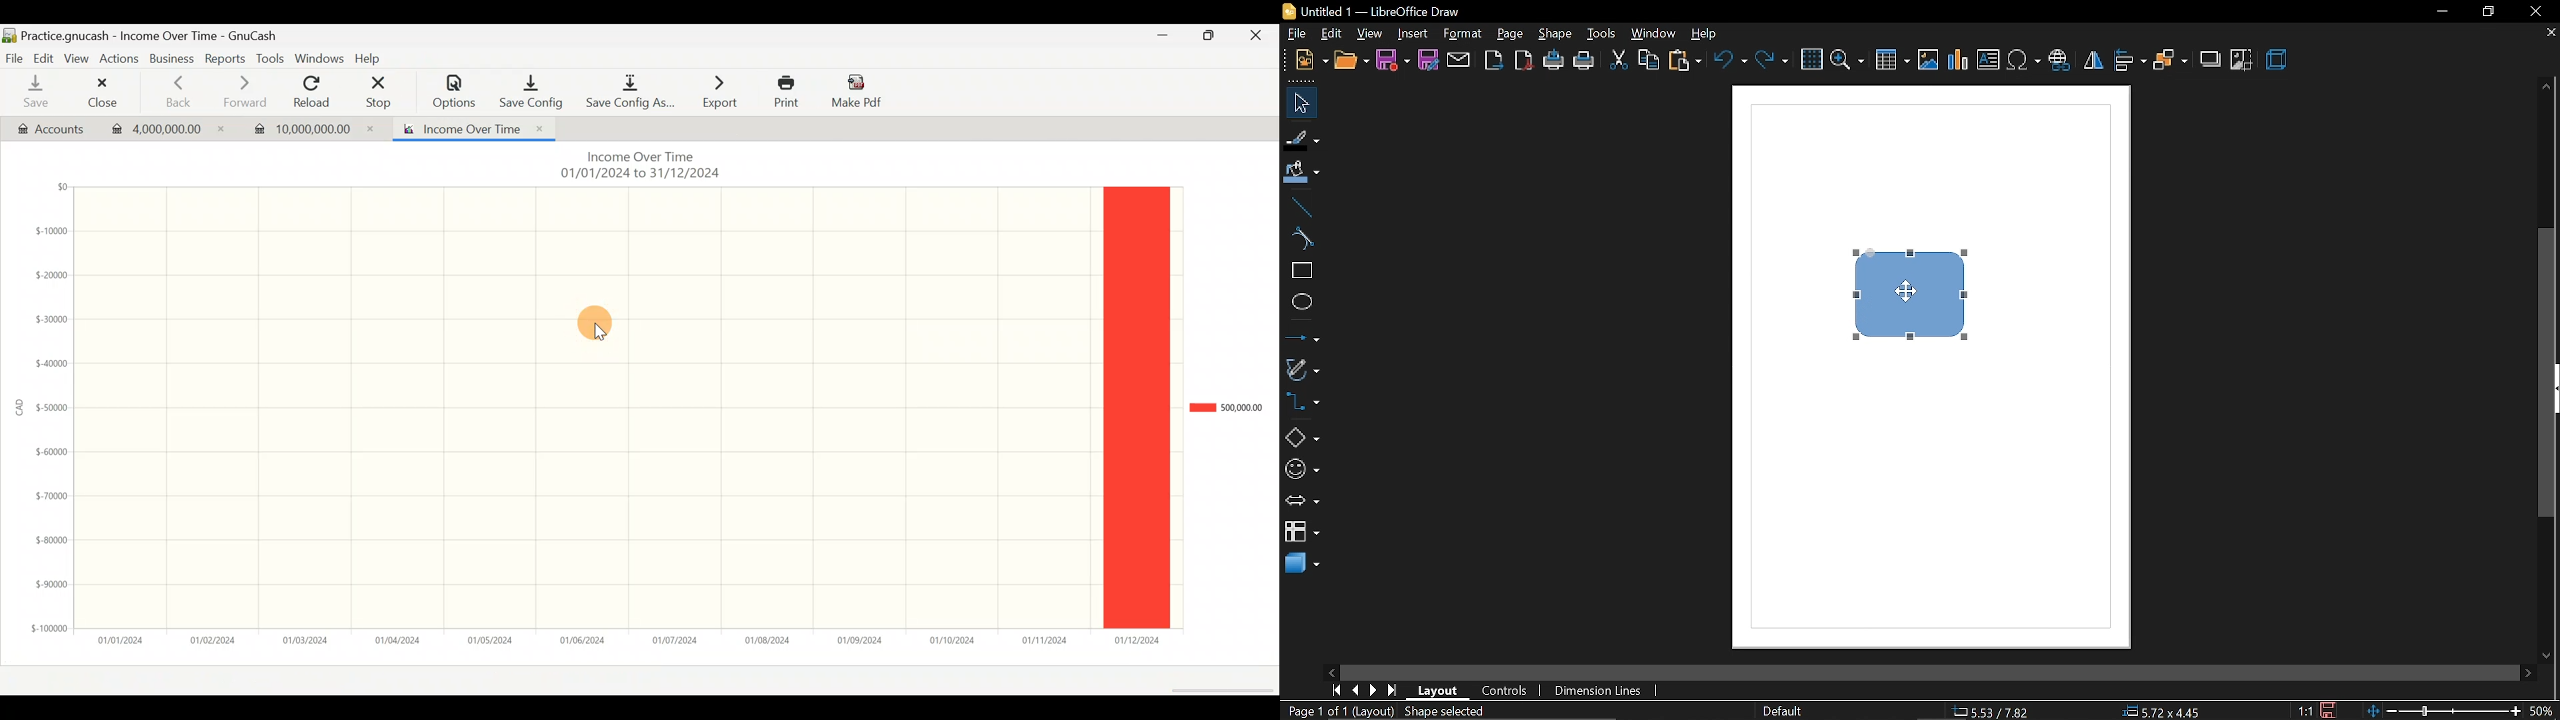  I want to click on insert text, so click(1990, 61).